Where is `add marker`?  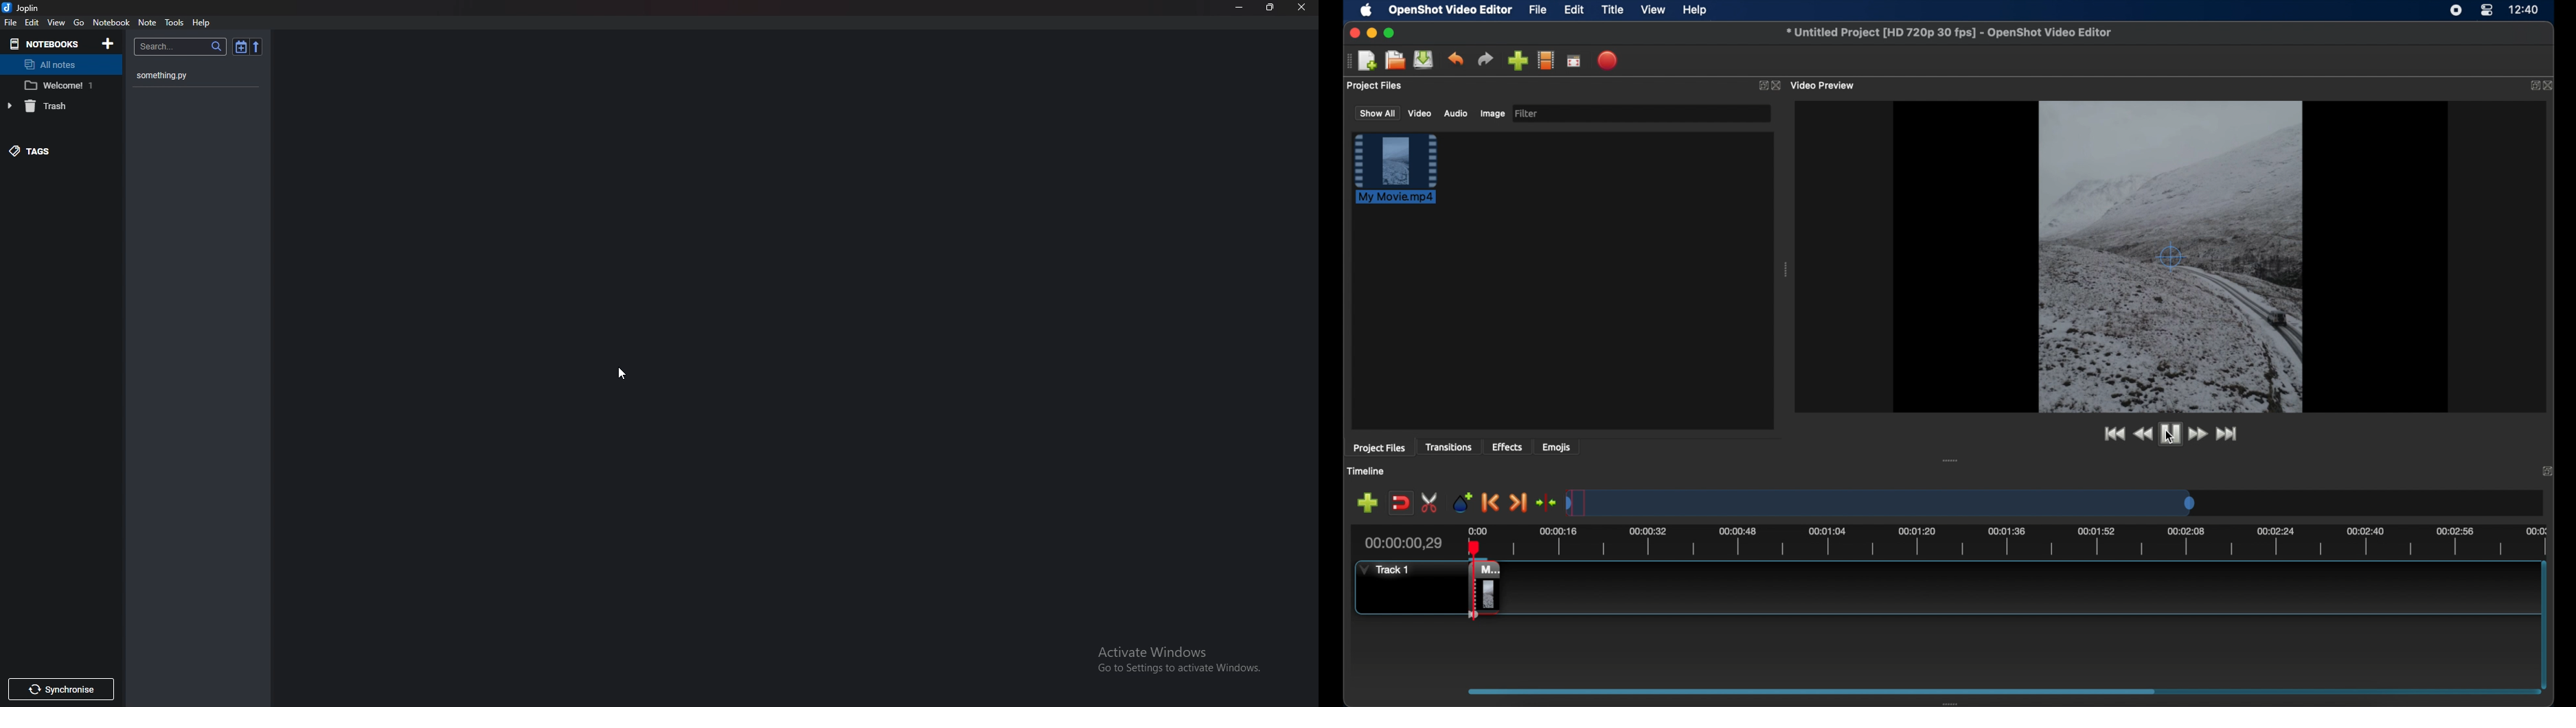
add marker is located at coordinates (1461, 501).